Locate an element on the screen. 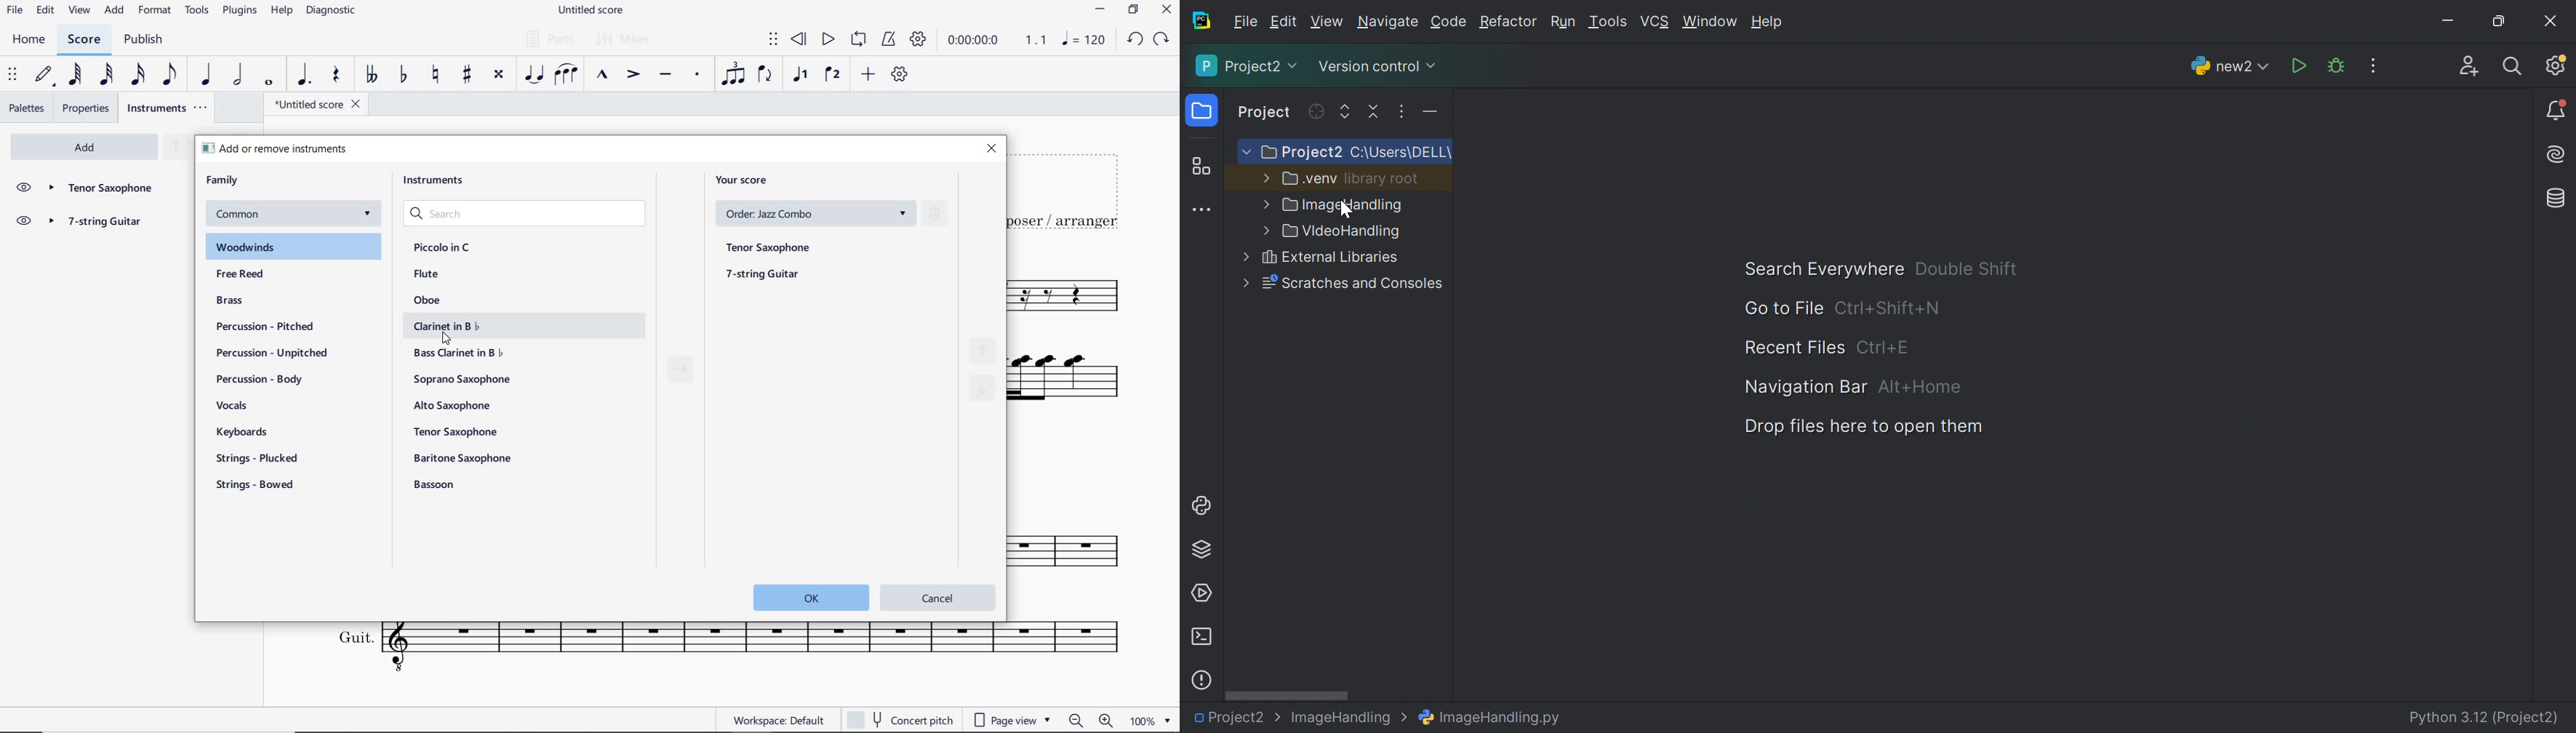 The image size is (2576, 756). VCS is located at coordinates (1656, 22).